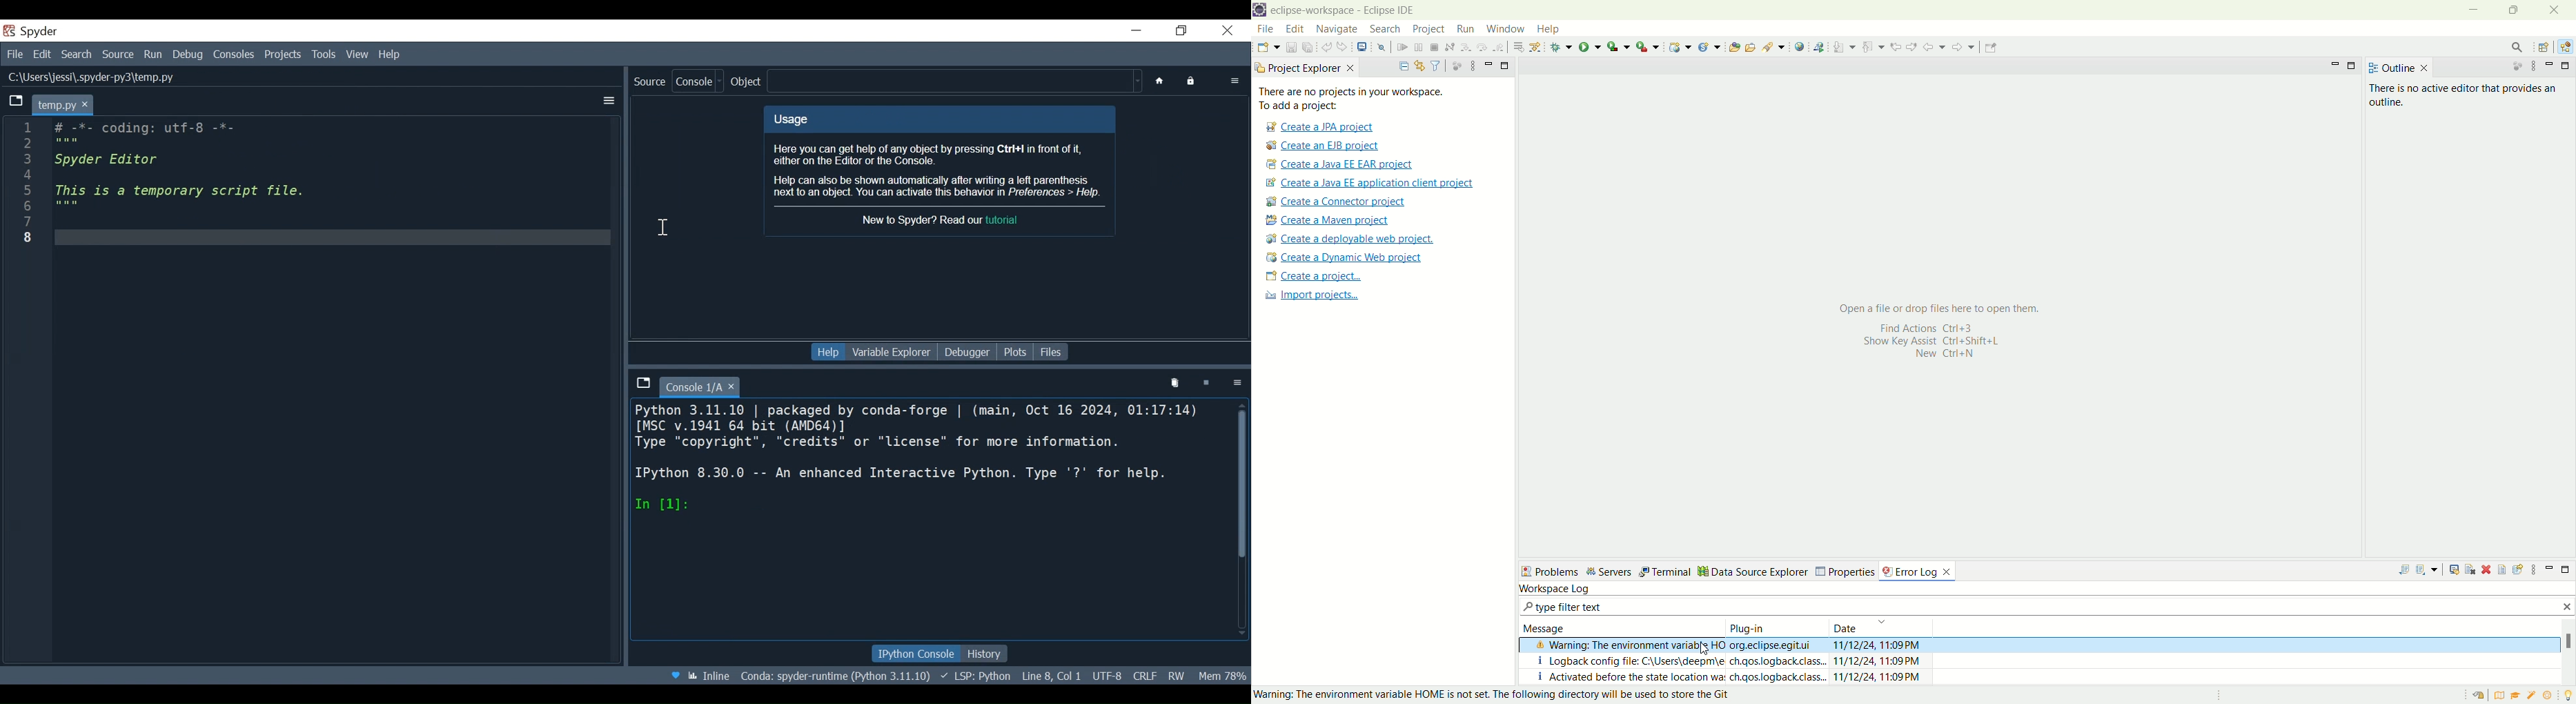 The height and width of the screenshot is (728, 2576). Describe the element at coordinates (834, 675) in the screenshot. I see `Conda Environment Indicator` at that location.